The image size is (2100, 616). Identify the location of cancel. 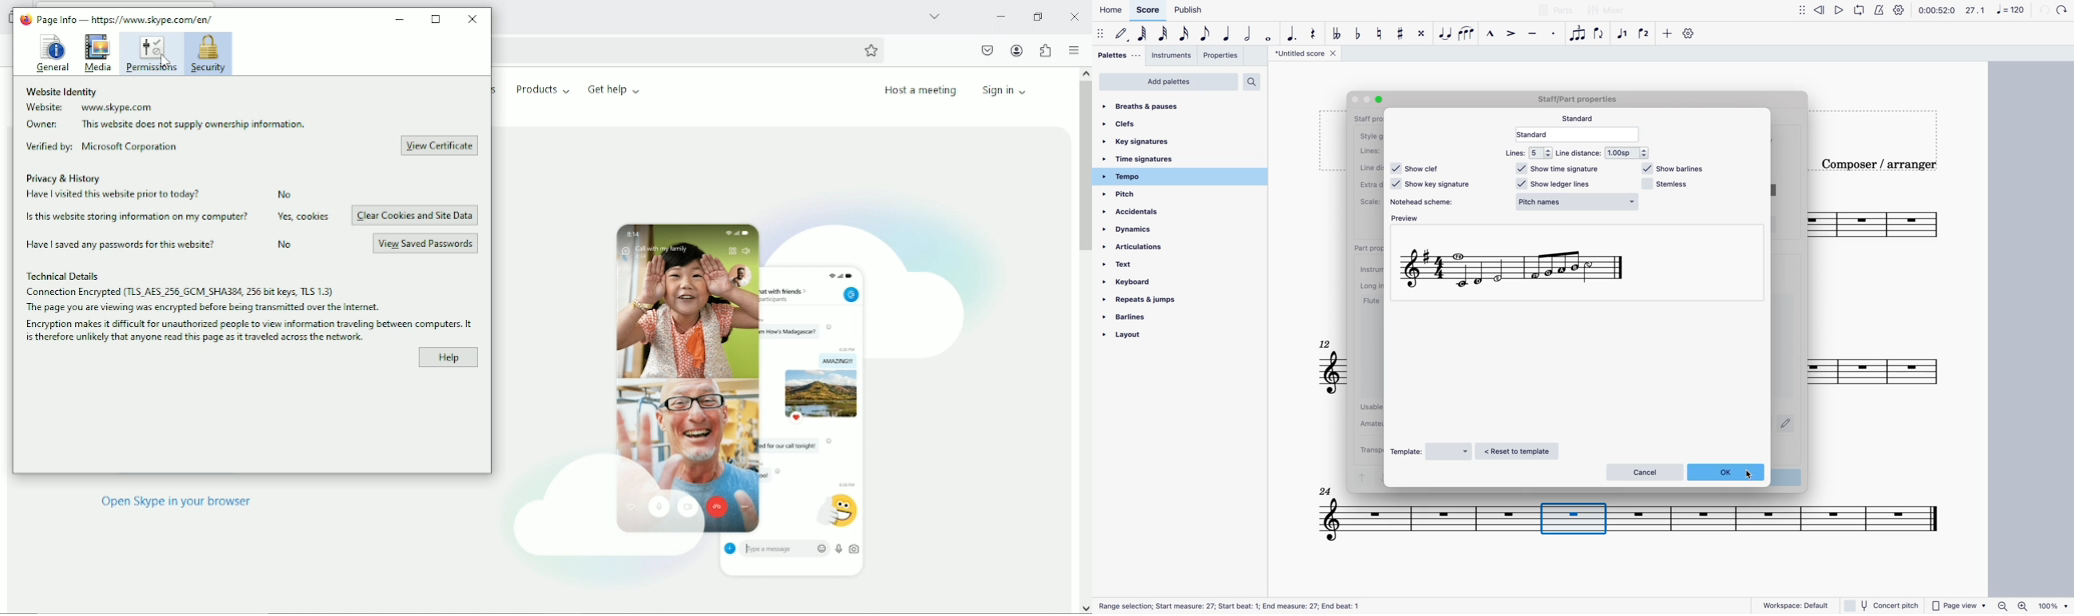
(1643, 471).